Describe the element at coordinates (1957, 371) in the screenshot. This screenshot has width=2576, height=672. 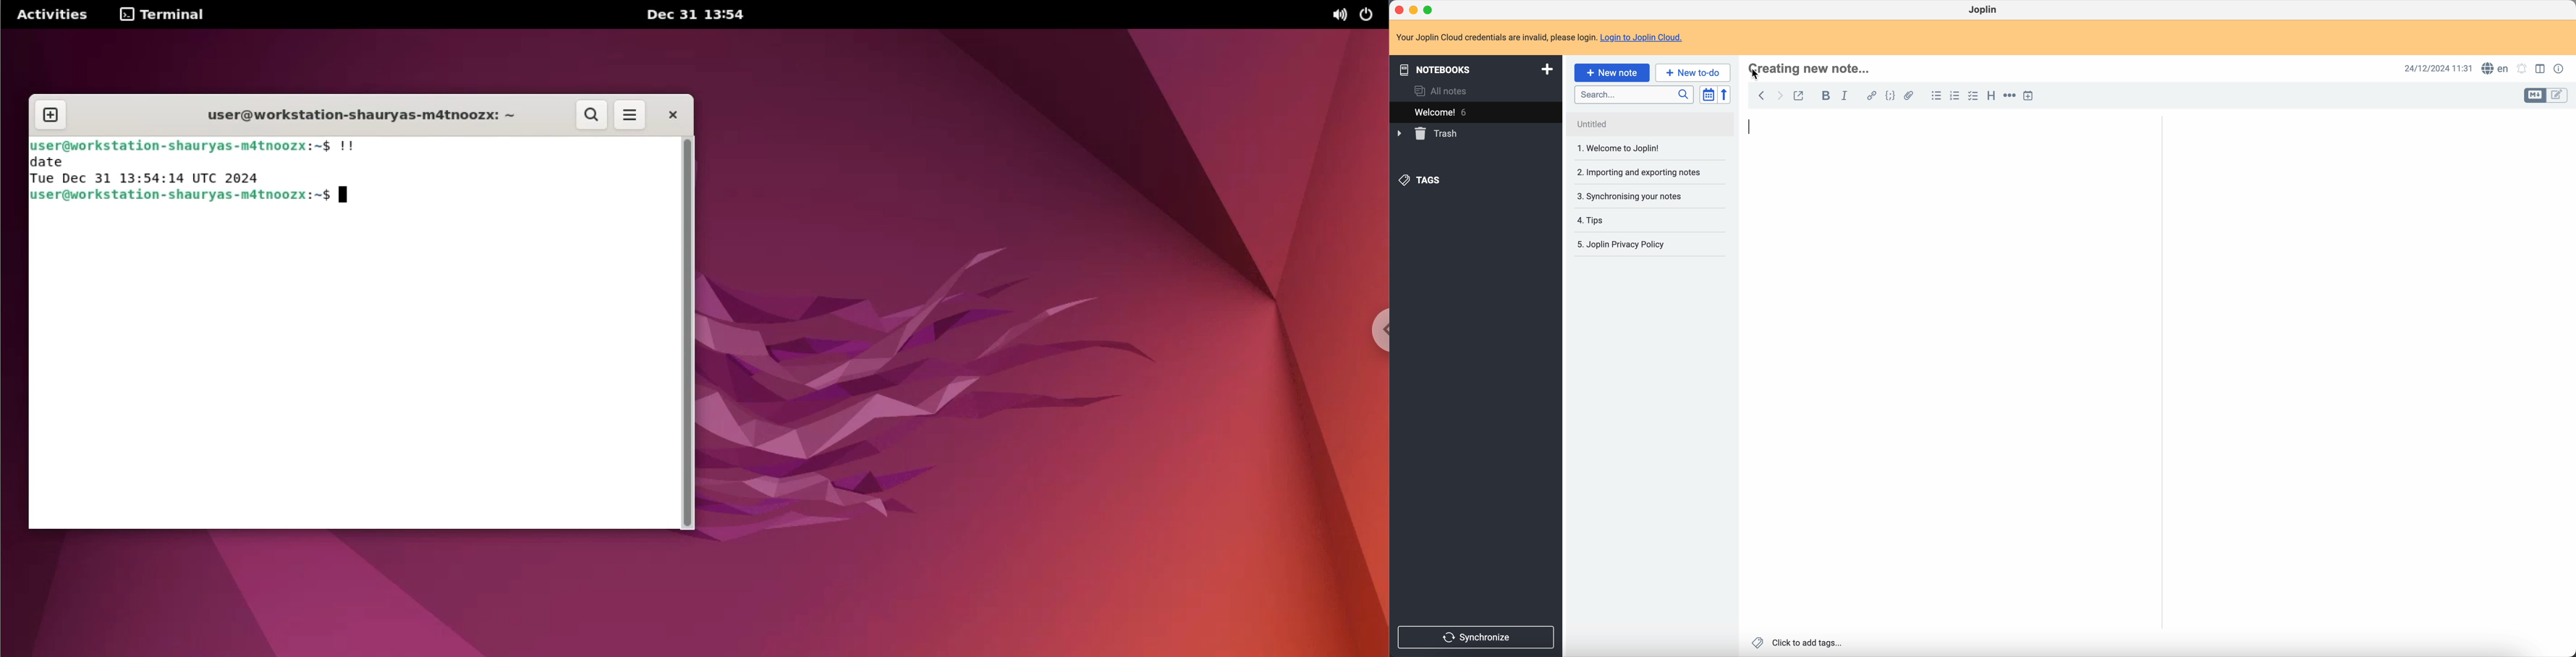
I see `body text` at that location.